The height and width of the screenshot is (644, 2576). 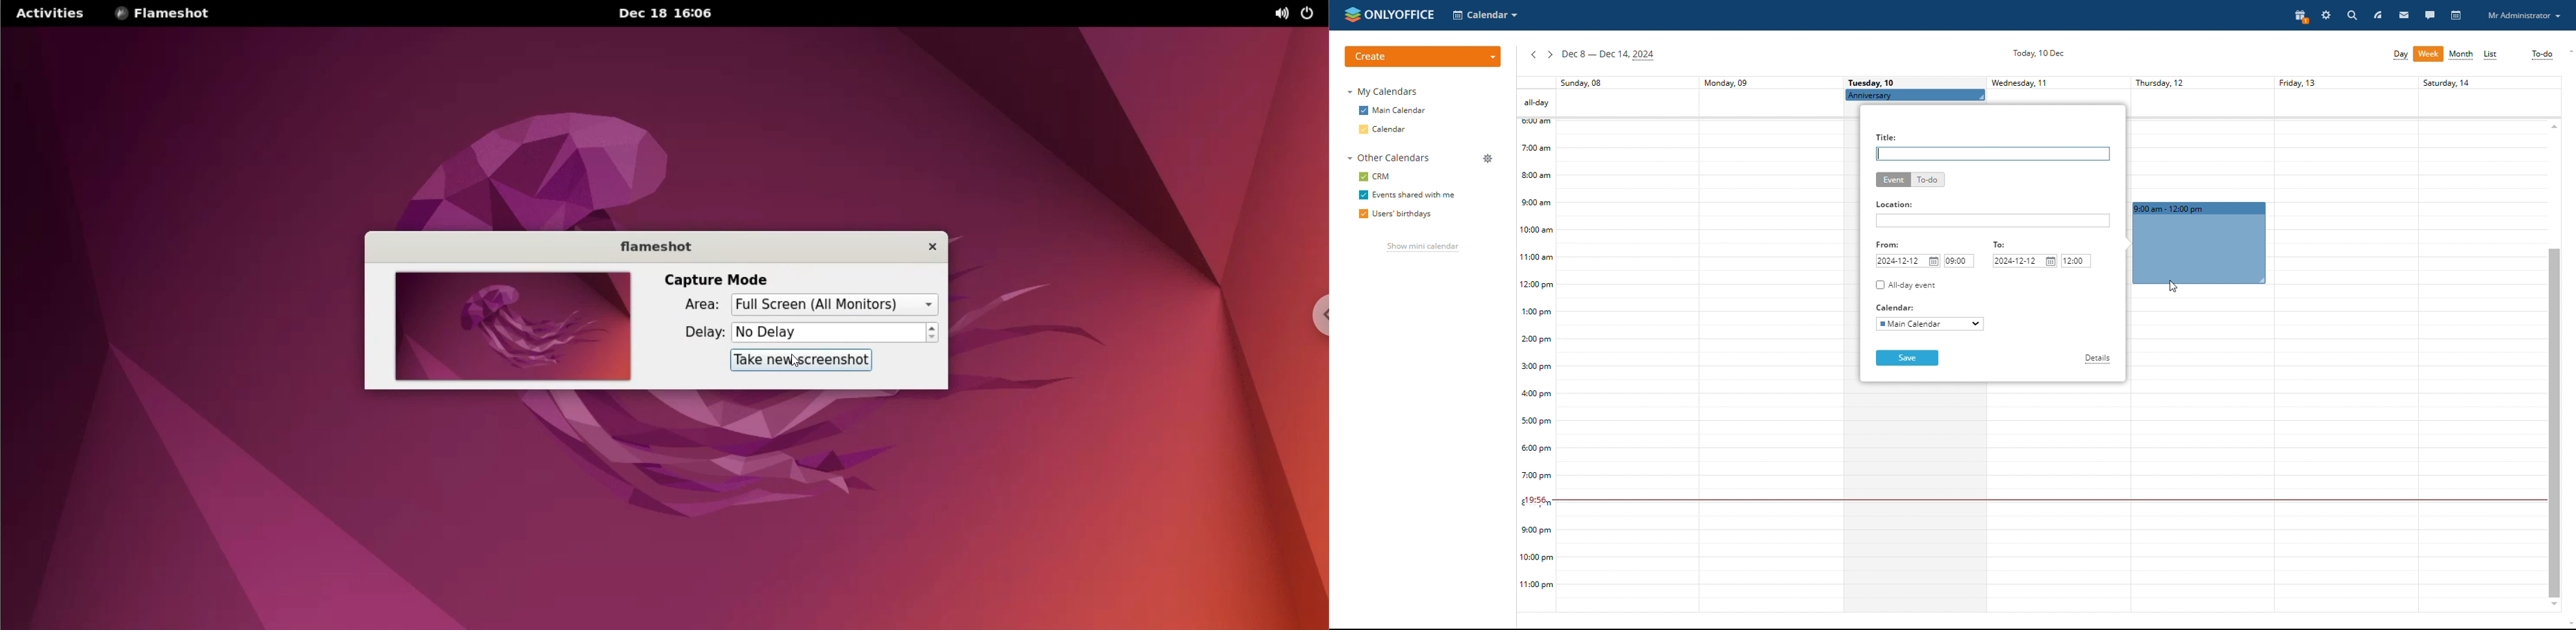 What do you see at coordinates (2554, 422) in the screenshot?
I see `scrollbar` at bounding box center [2554, 422].